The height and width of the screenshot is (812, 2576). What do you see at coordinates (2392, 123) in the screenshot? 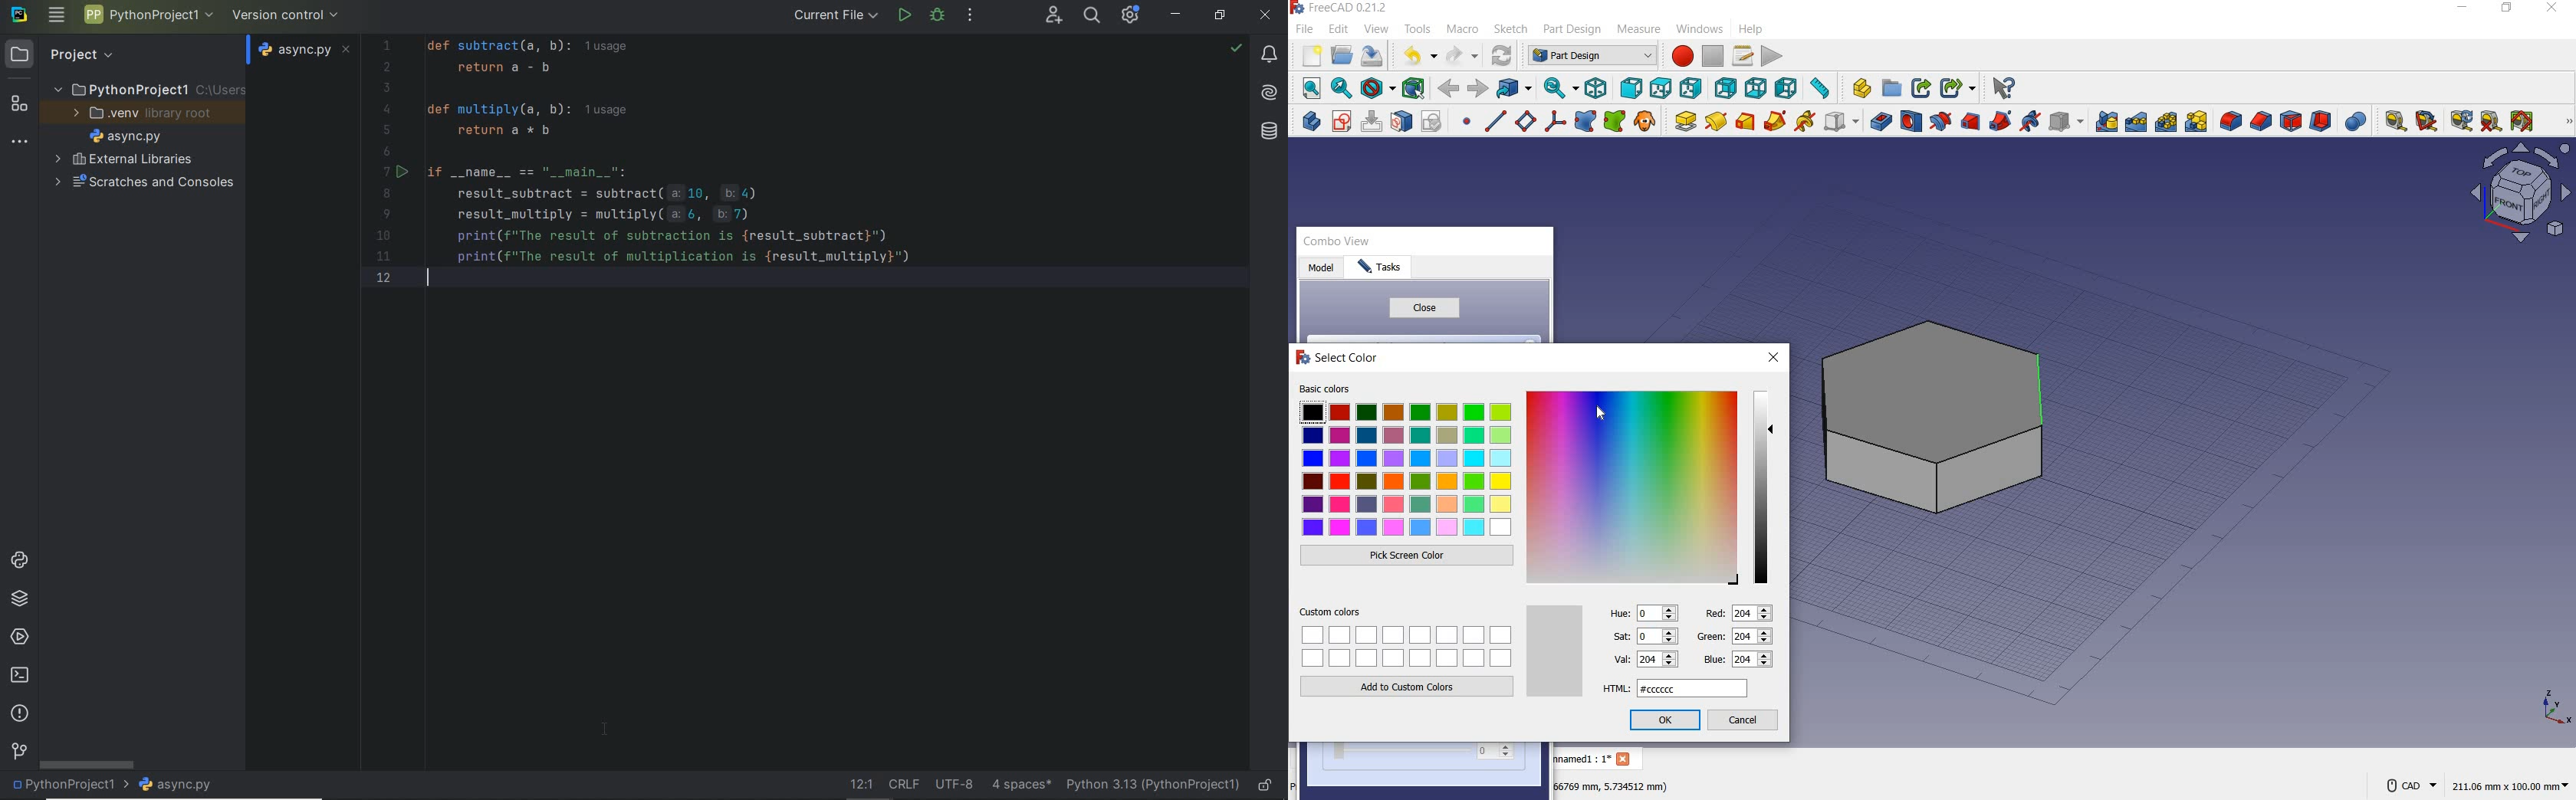
I see `measure linear` at bounding box center [2392, 123].